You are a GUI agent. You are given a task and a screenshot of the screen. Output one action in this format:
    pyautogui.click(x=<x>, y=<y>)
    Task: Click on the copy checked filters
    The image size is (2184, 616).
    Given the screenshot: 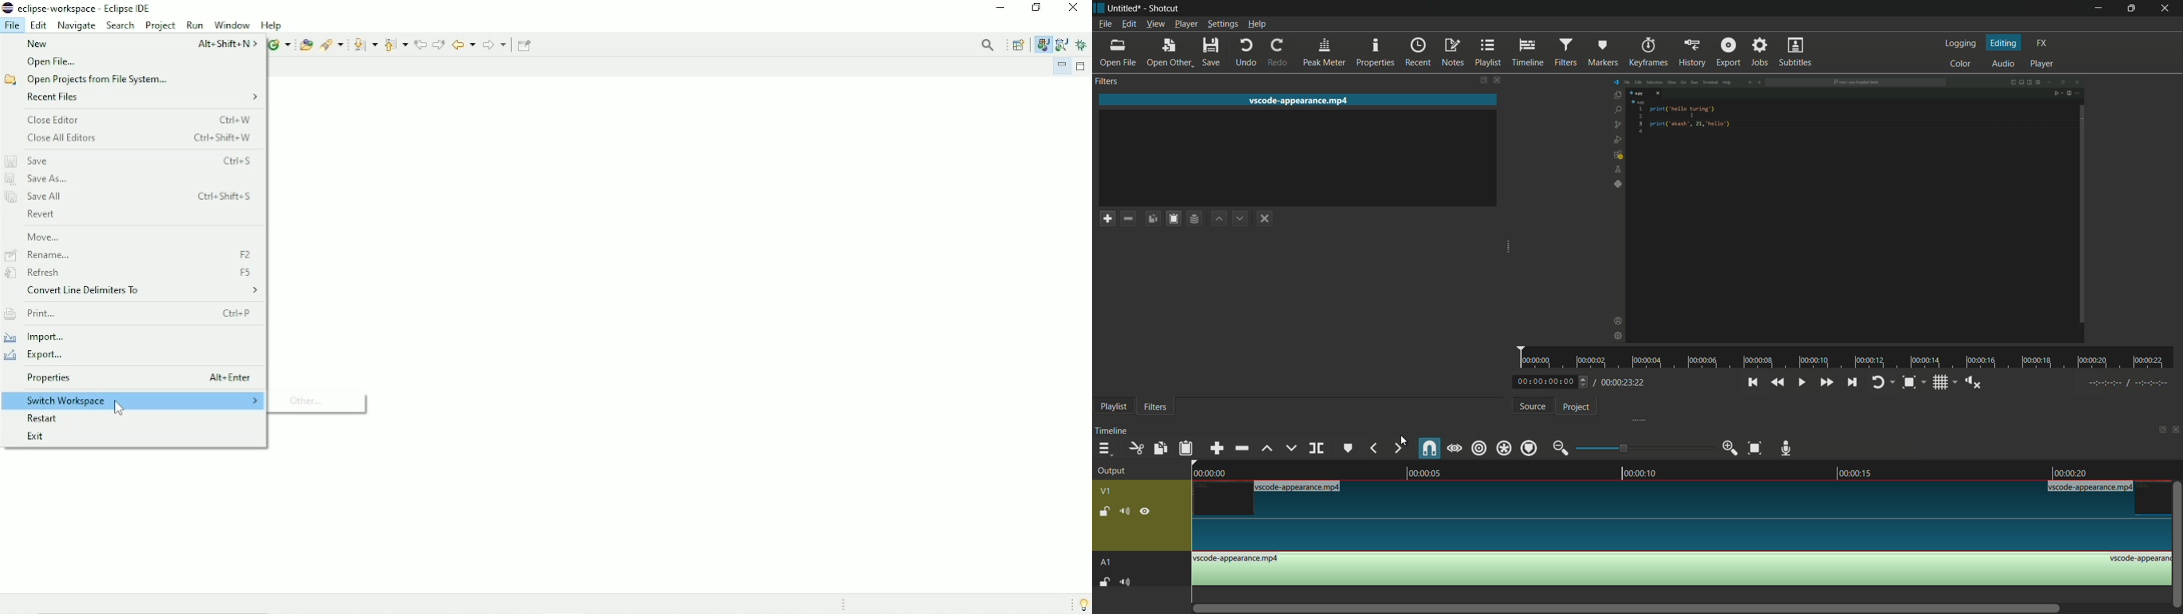 What is the action you would take?
    pyautogui.click(x=1153, y=217)
    